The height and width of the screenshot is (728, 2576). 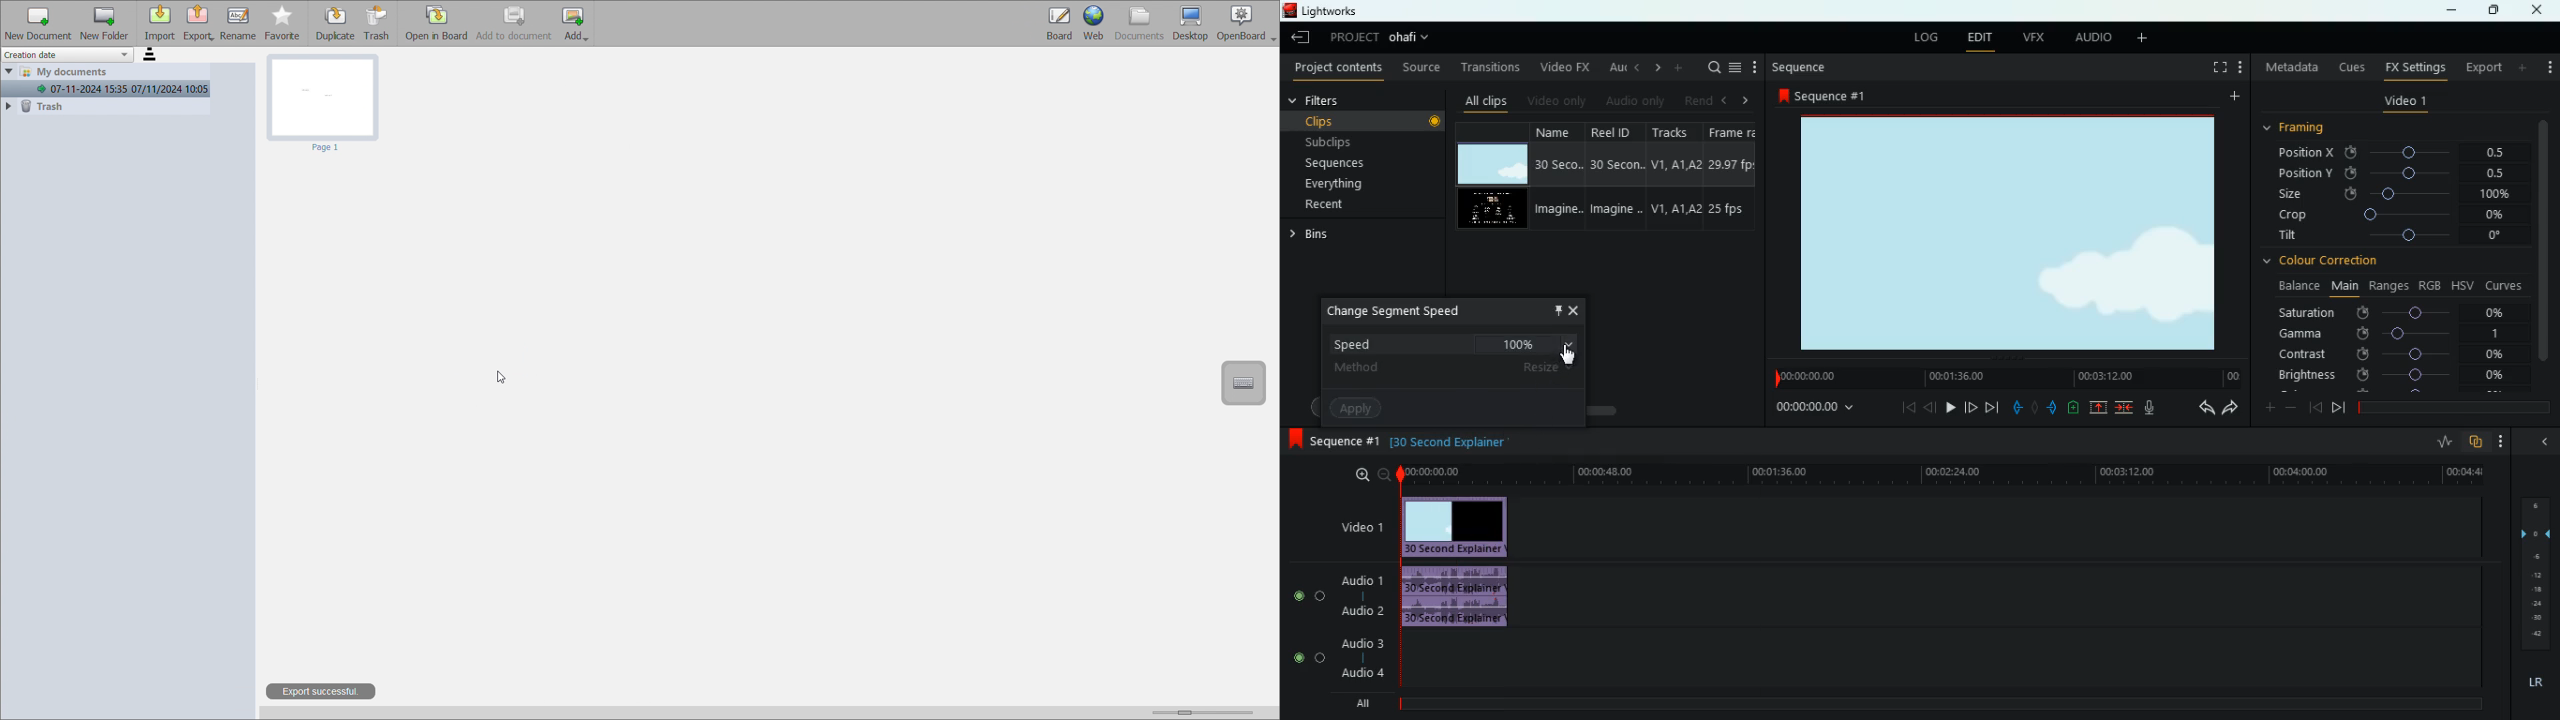 What do you see at coordinates (1939, 475) in the screenshot?
I see `time` at bounding box center [1939, 475].